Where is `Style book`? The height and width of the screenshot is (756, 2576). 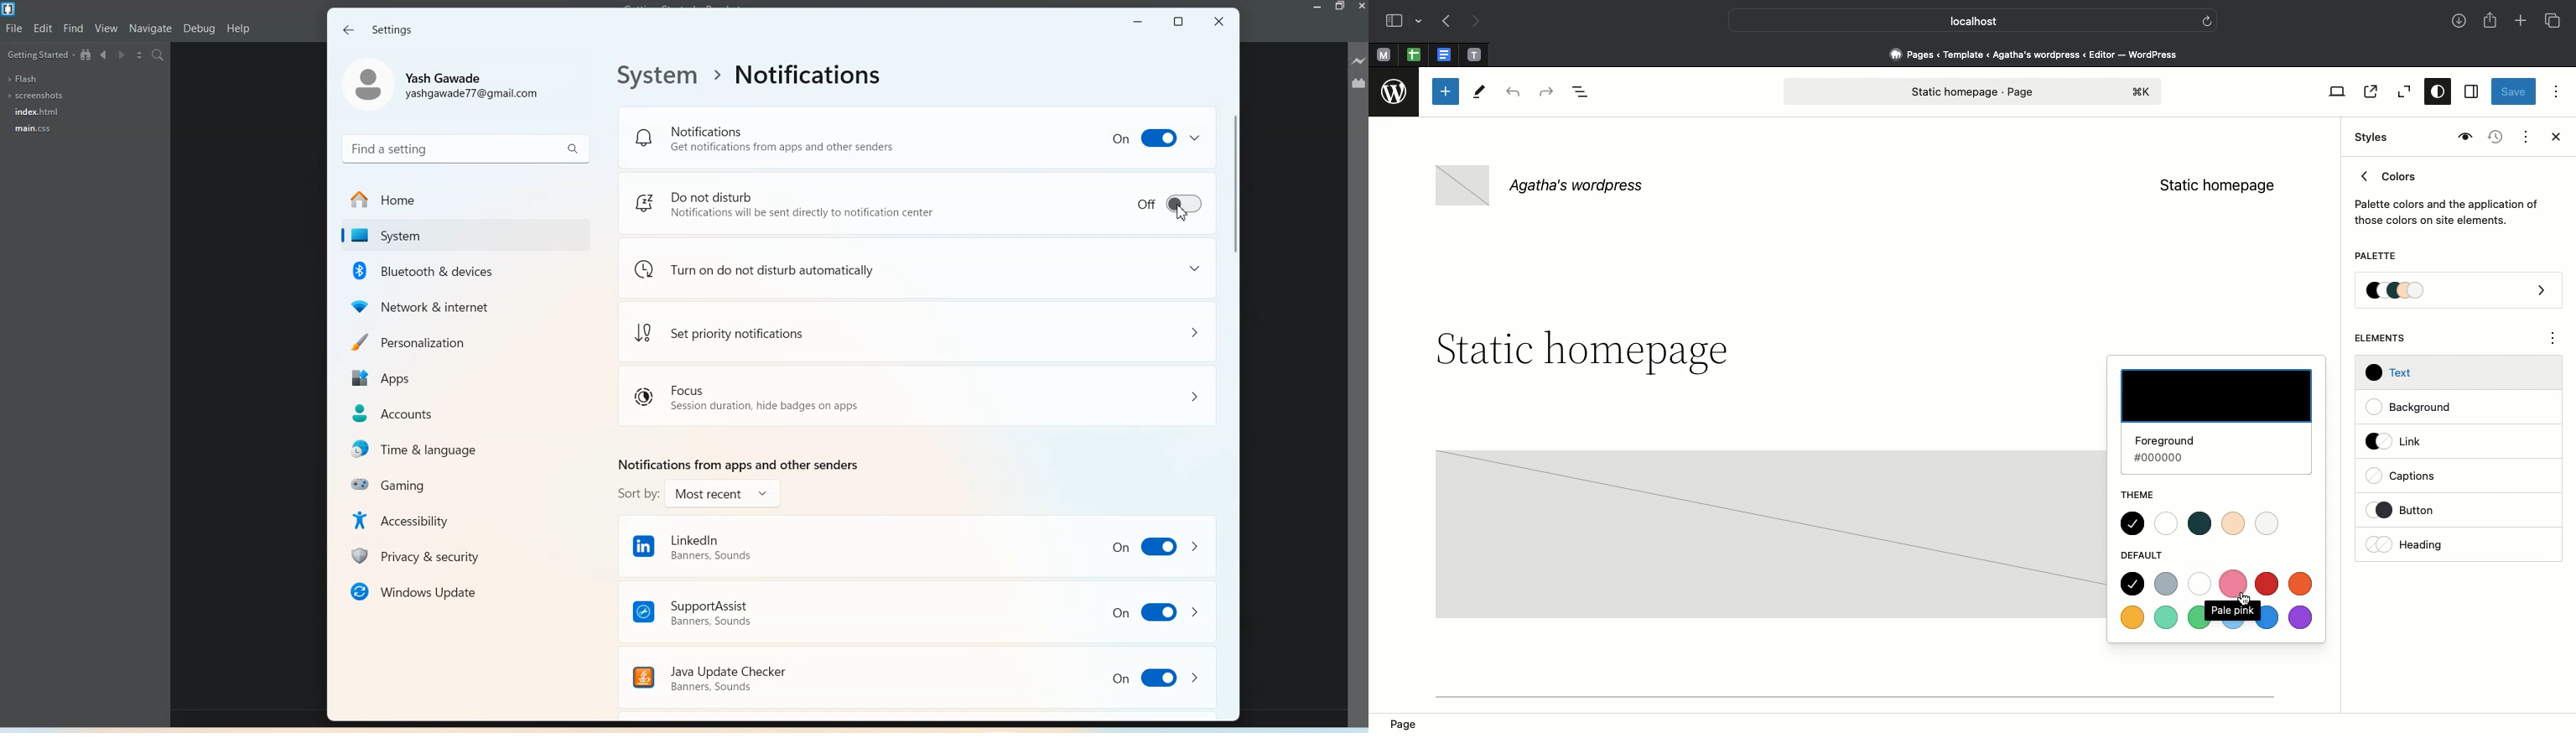
Style book is located at coordinates (2463, 138).